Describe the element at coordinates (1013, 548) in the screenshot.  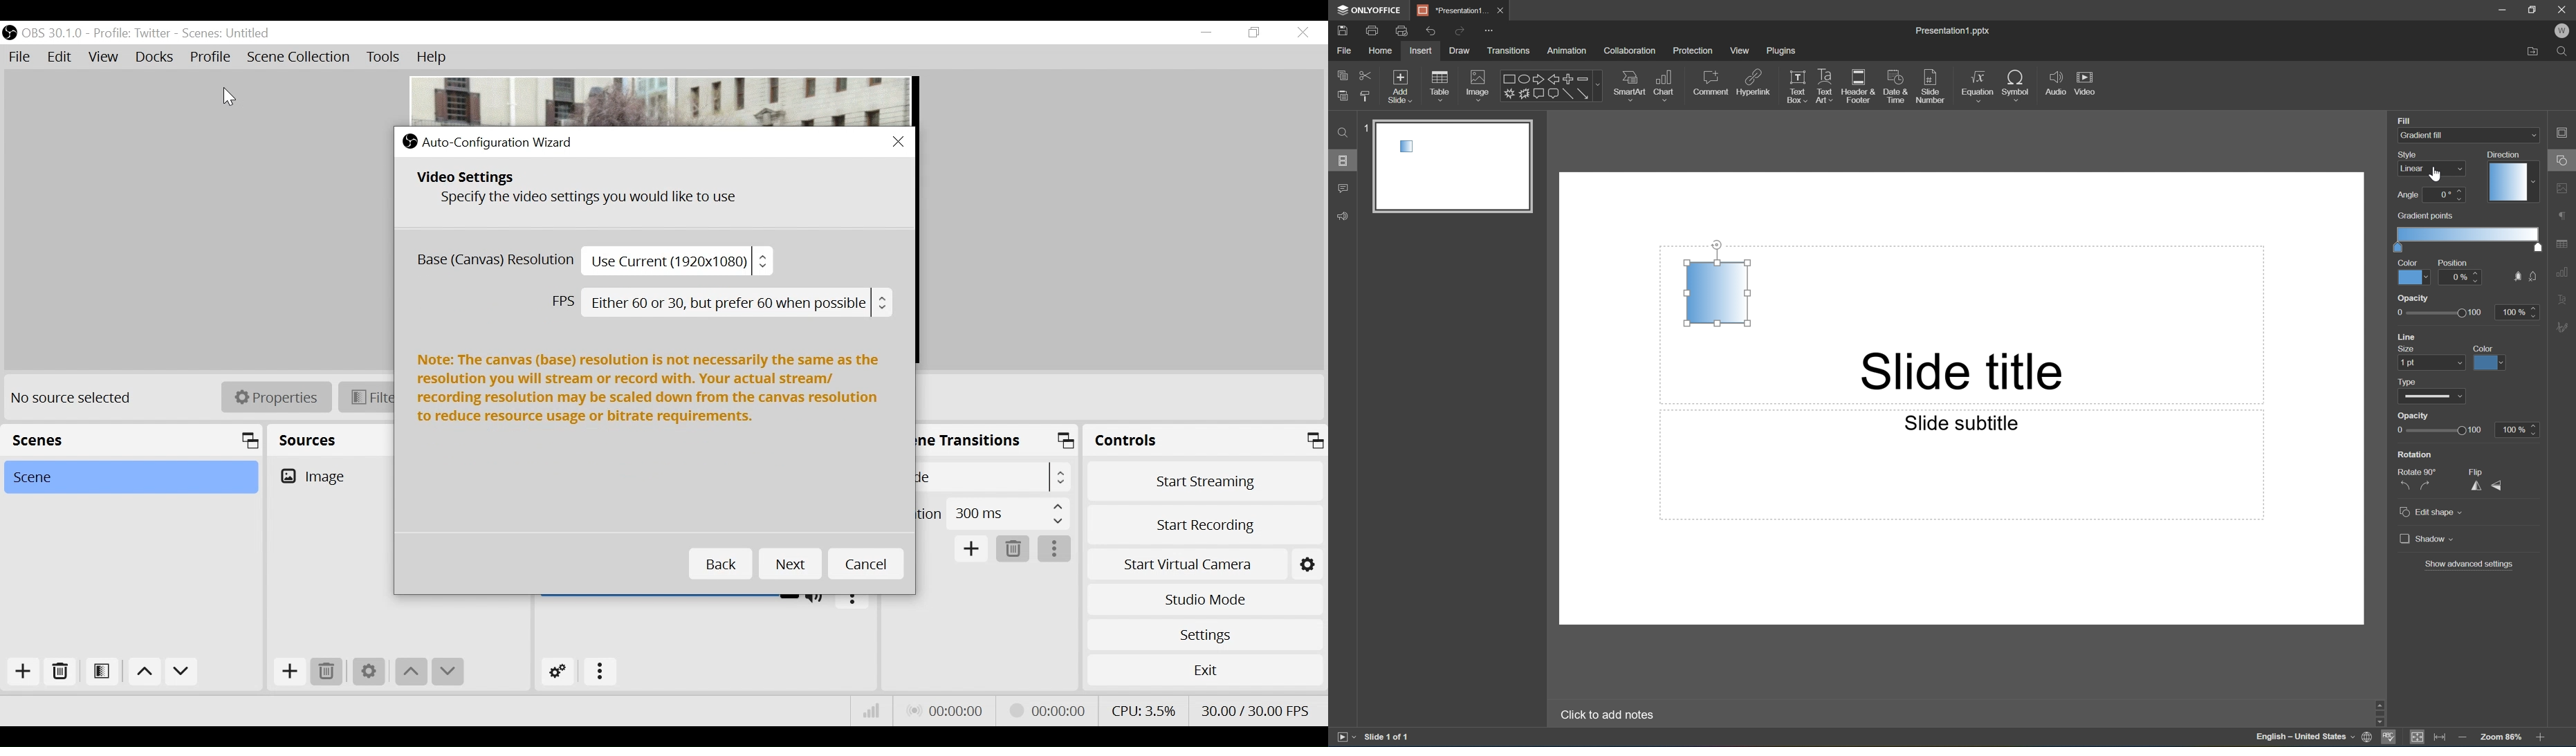
I see `Delete` at that location.